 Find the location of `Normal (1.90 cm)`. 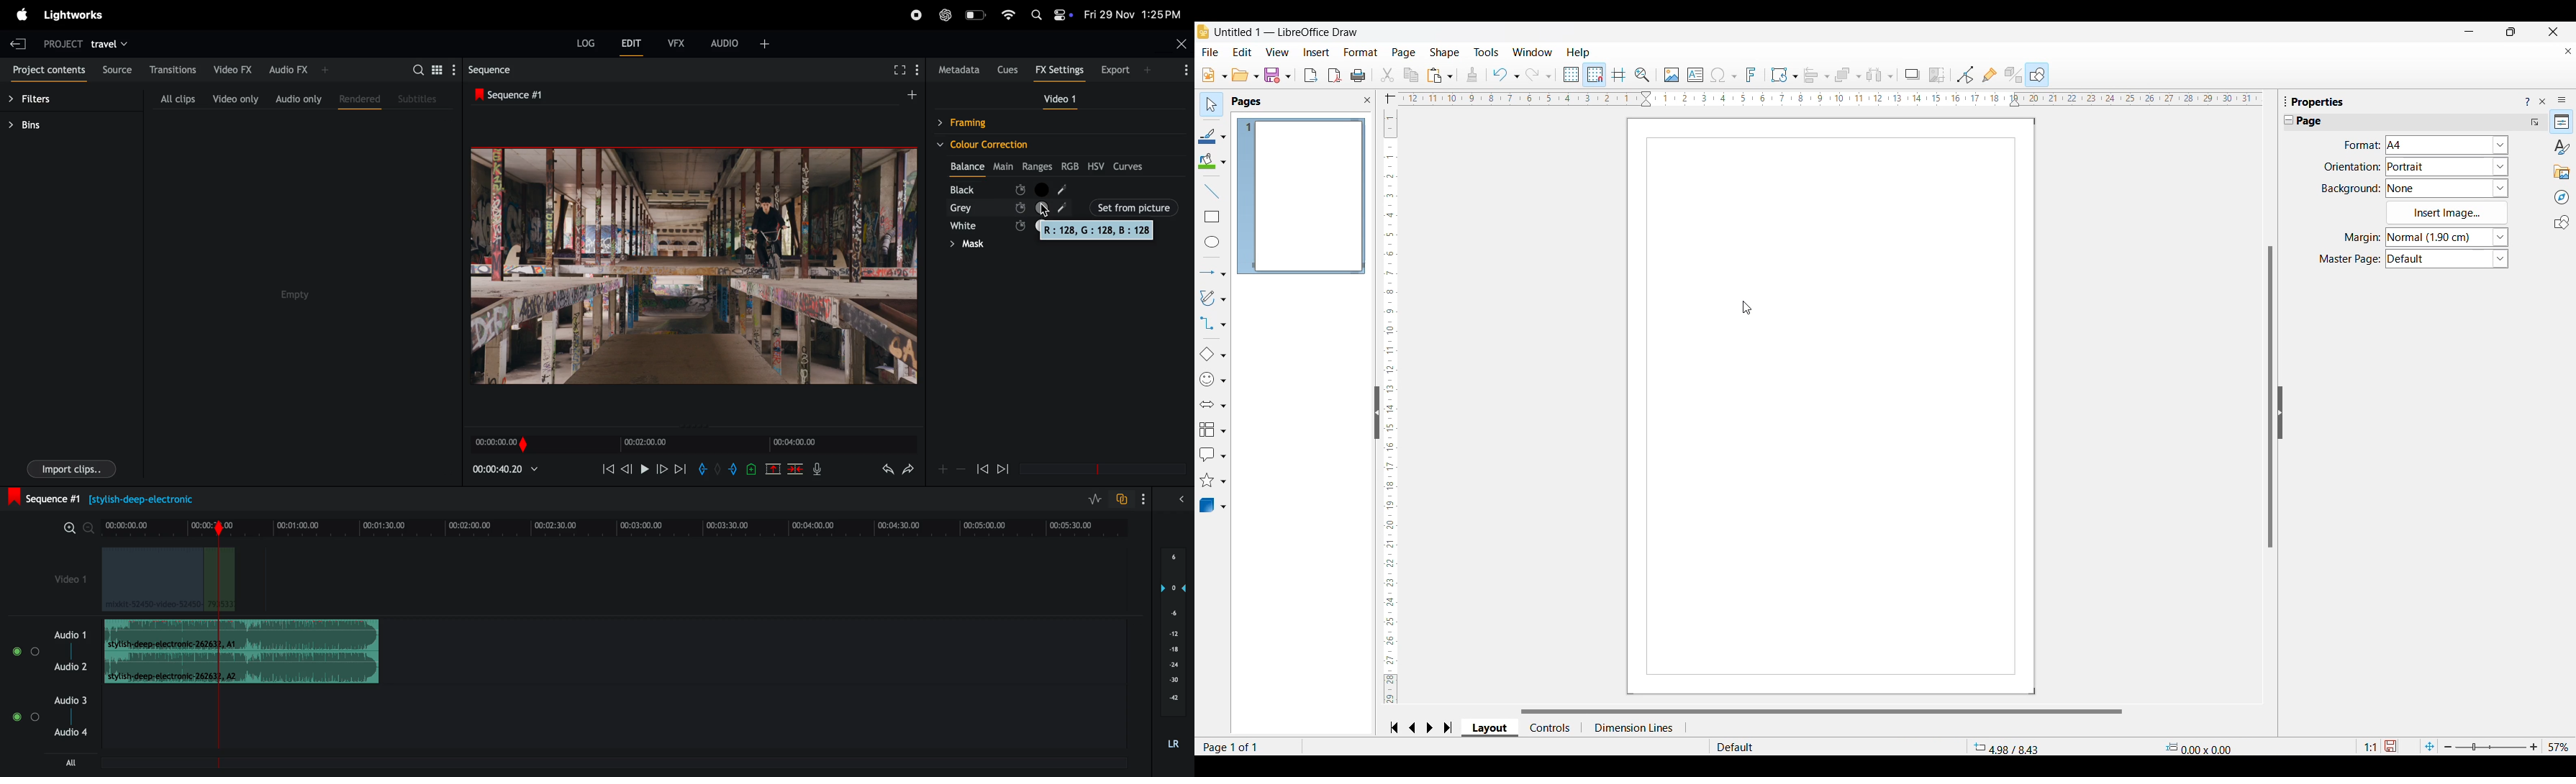

Normal (1.90 cm) is located at coordinates (2449, 236).